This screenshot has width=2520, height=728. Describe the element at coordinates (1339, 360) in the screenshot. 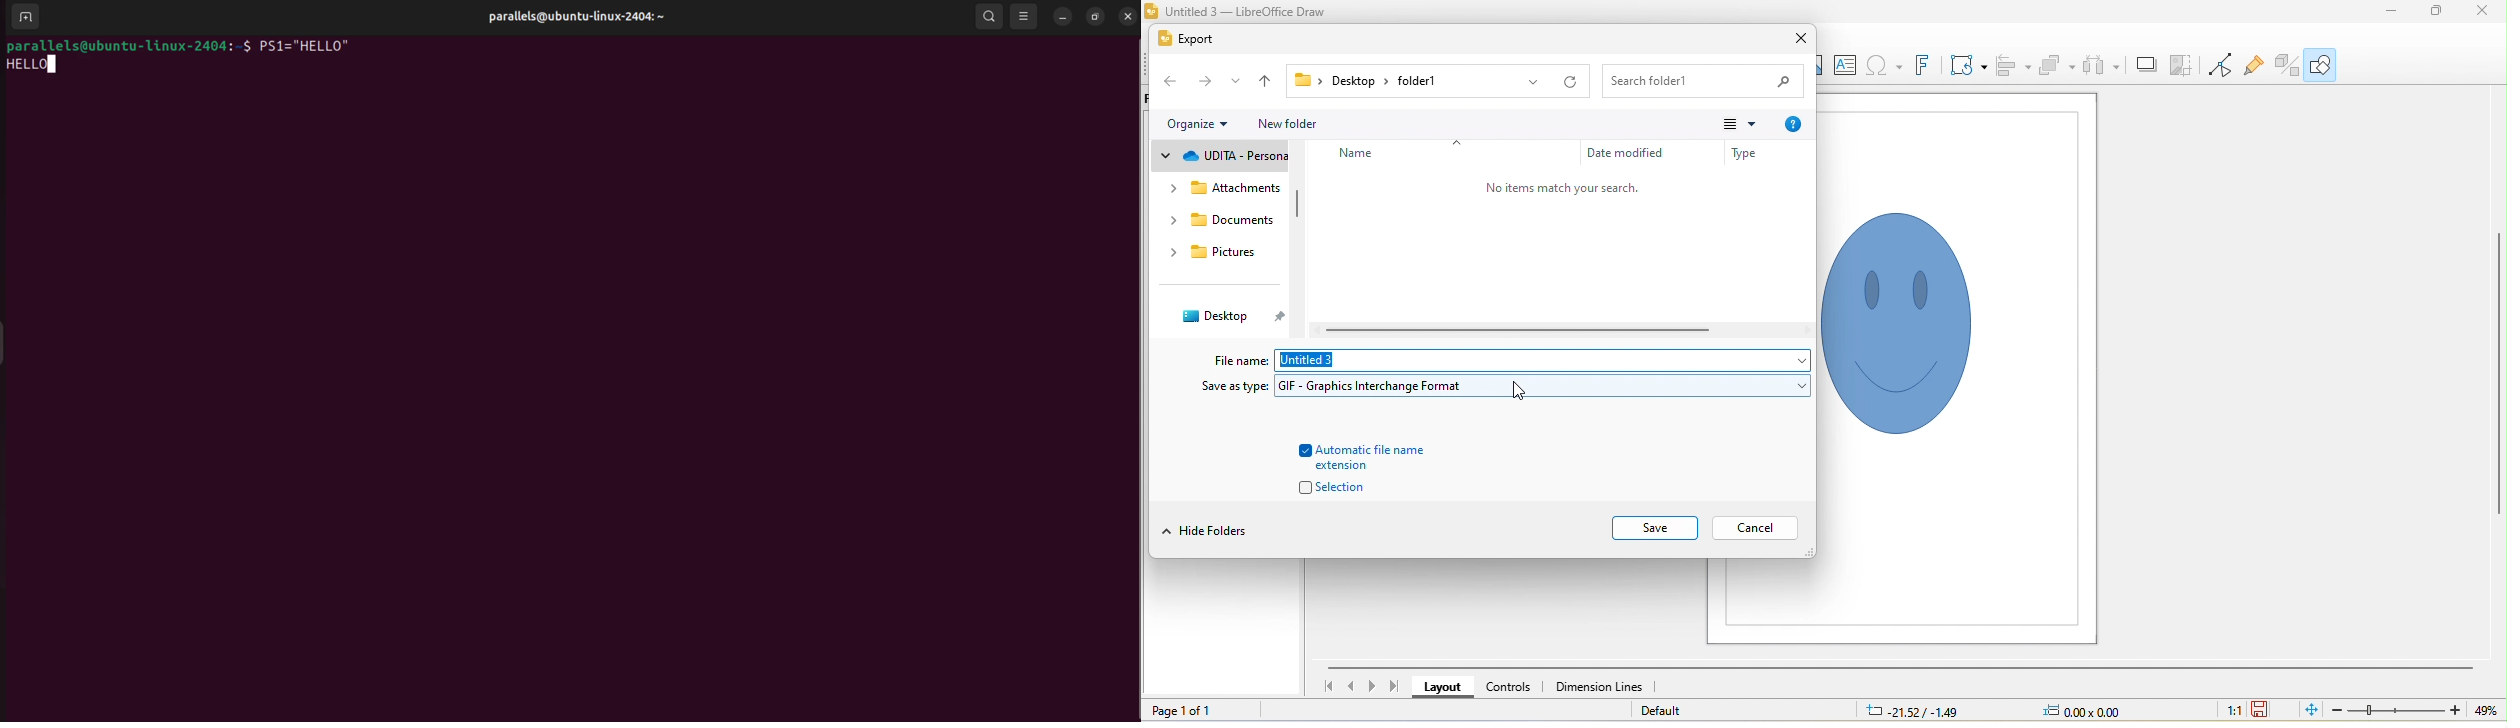

I see `file name: untitled3` at that location.